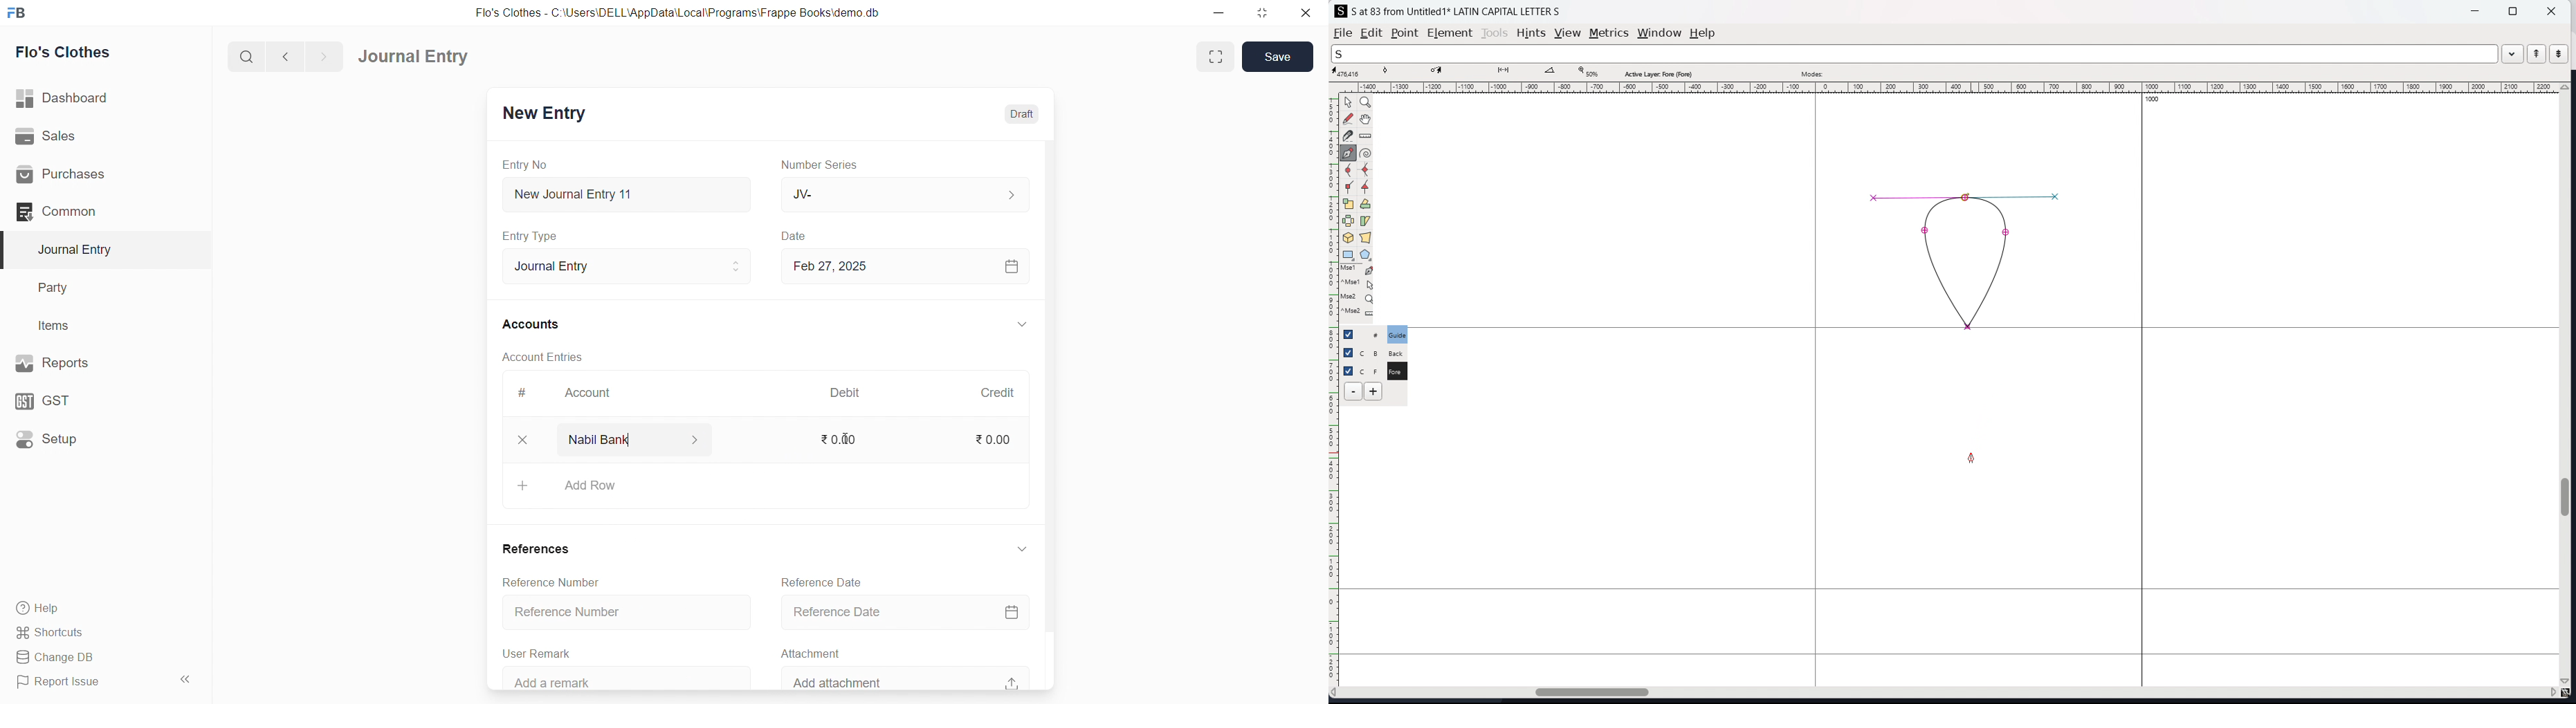 This screenshot has width=2576, height=728. Describe the element at coordinates (850, 445) in the screenshot. I see `cursor` at that location.